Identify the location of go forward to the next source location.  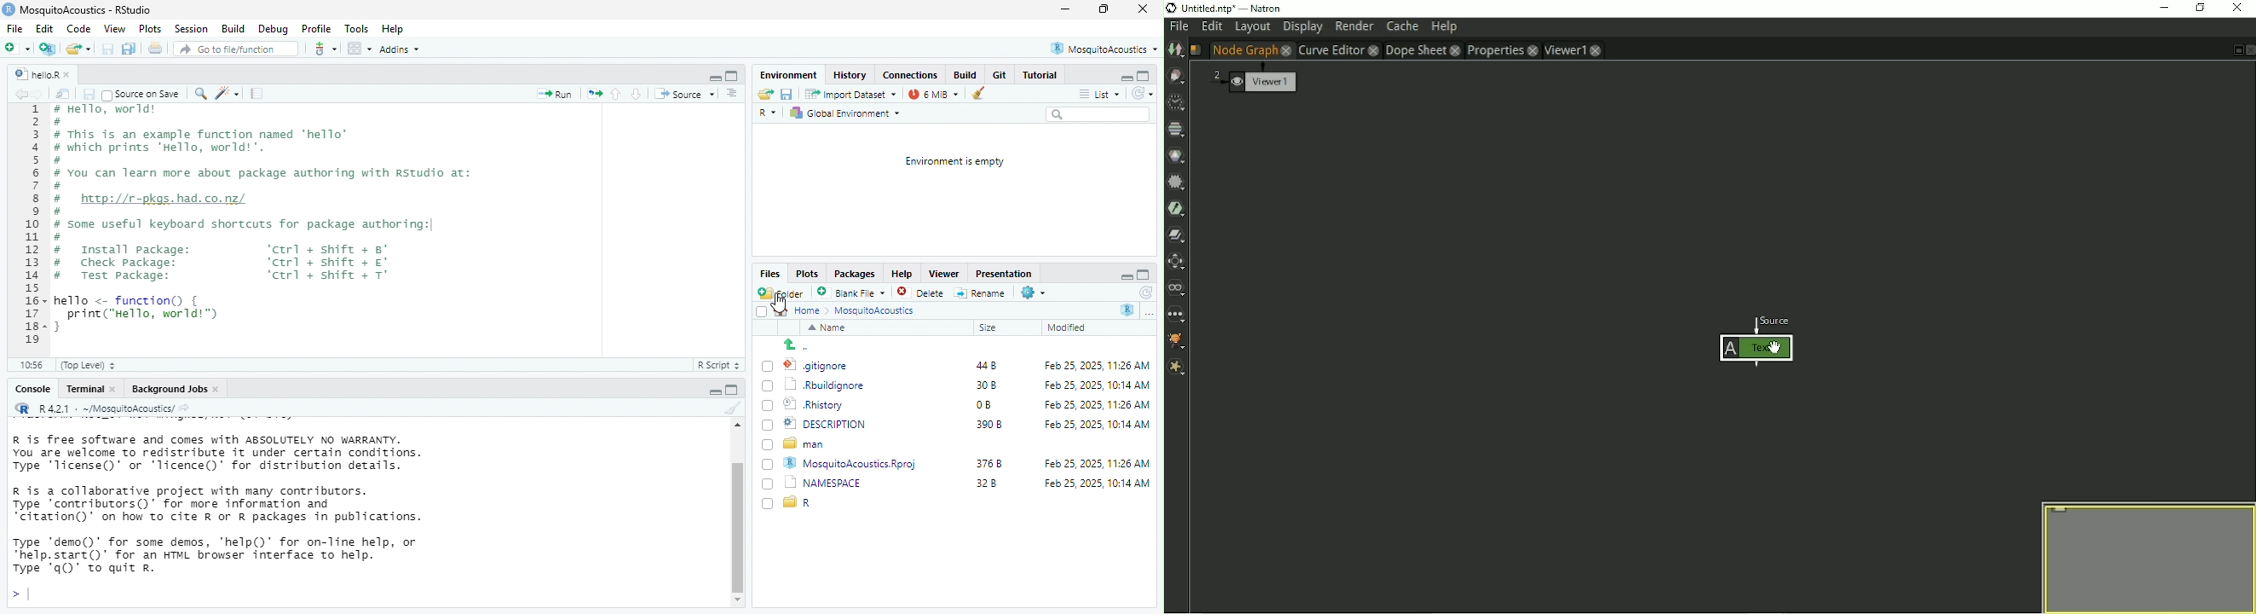
(43, 95).